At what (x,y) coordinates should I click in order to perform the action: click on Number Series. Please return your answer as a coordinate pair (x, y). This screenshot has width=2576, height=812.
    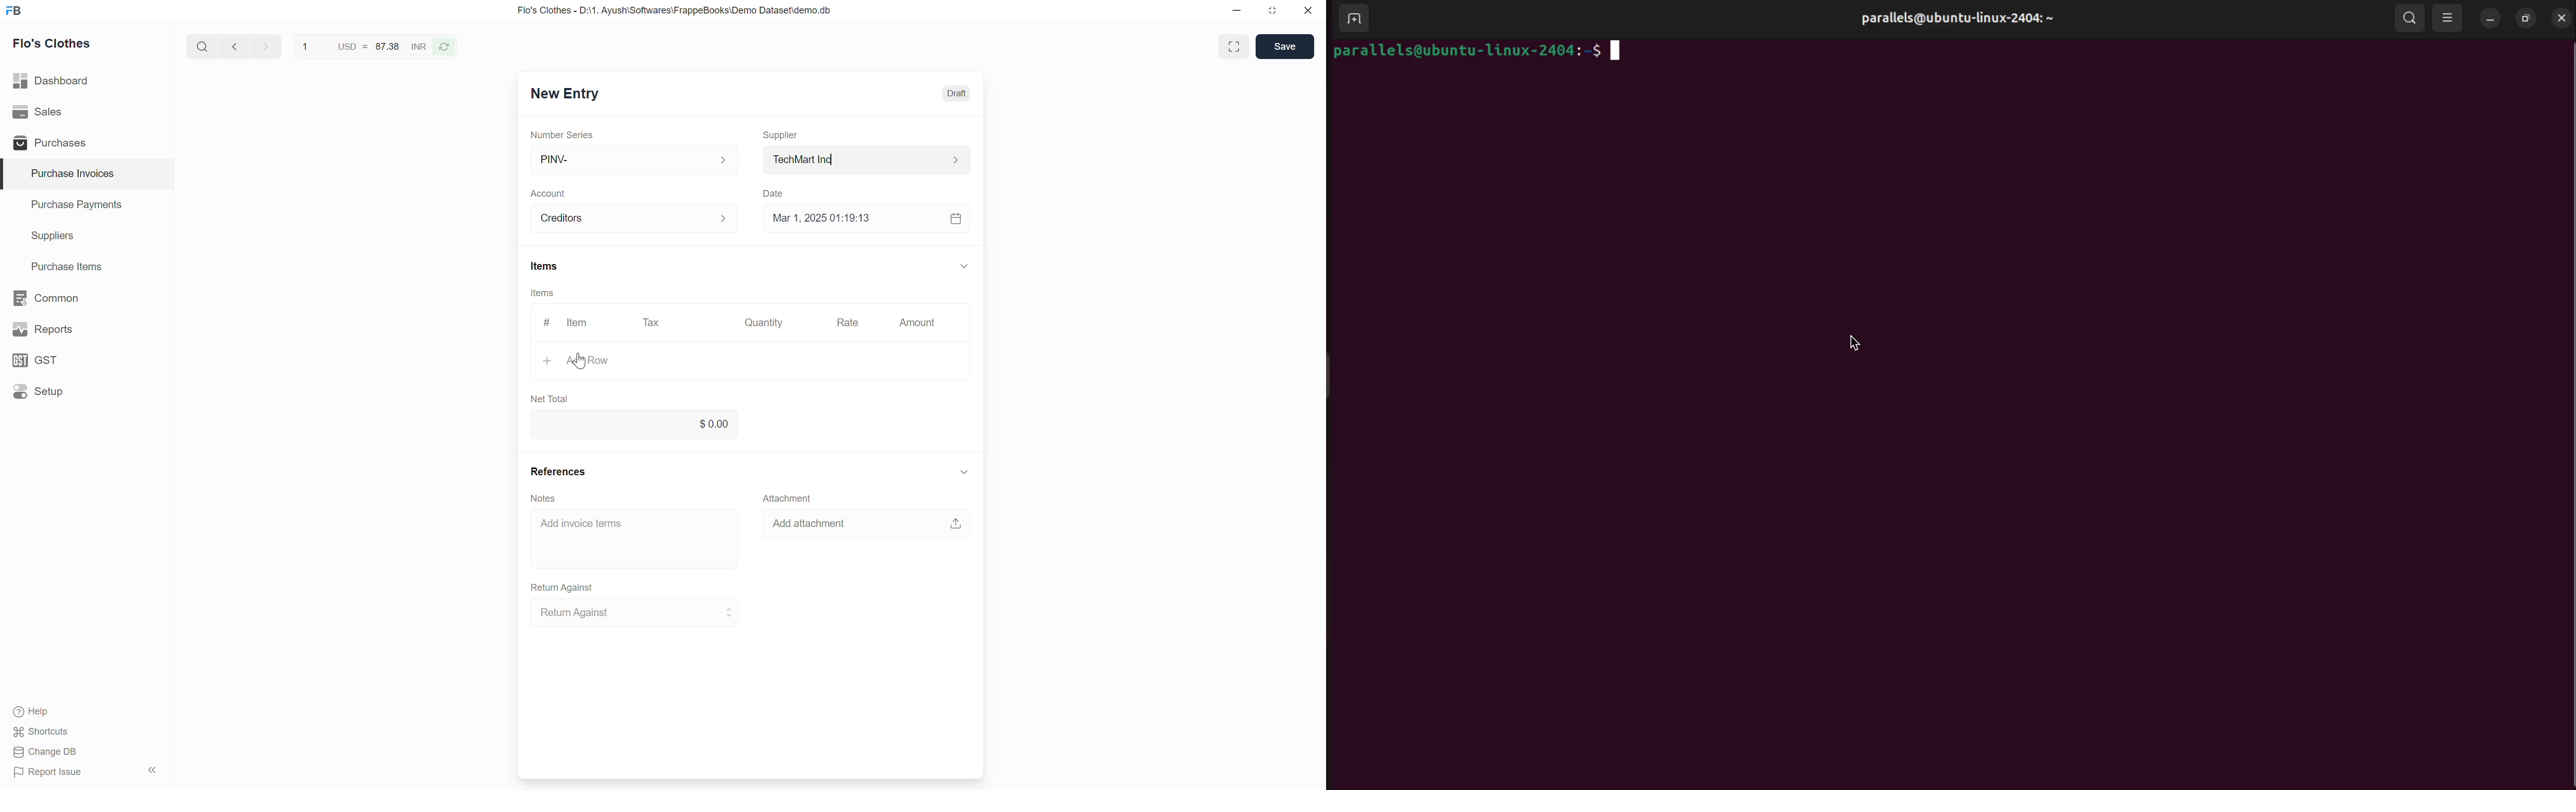
    Looking at the image, I should click on (559, 133).